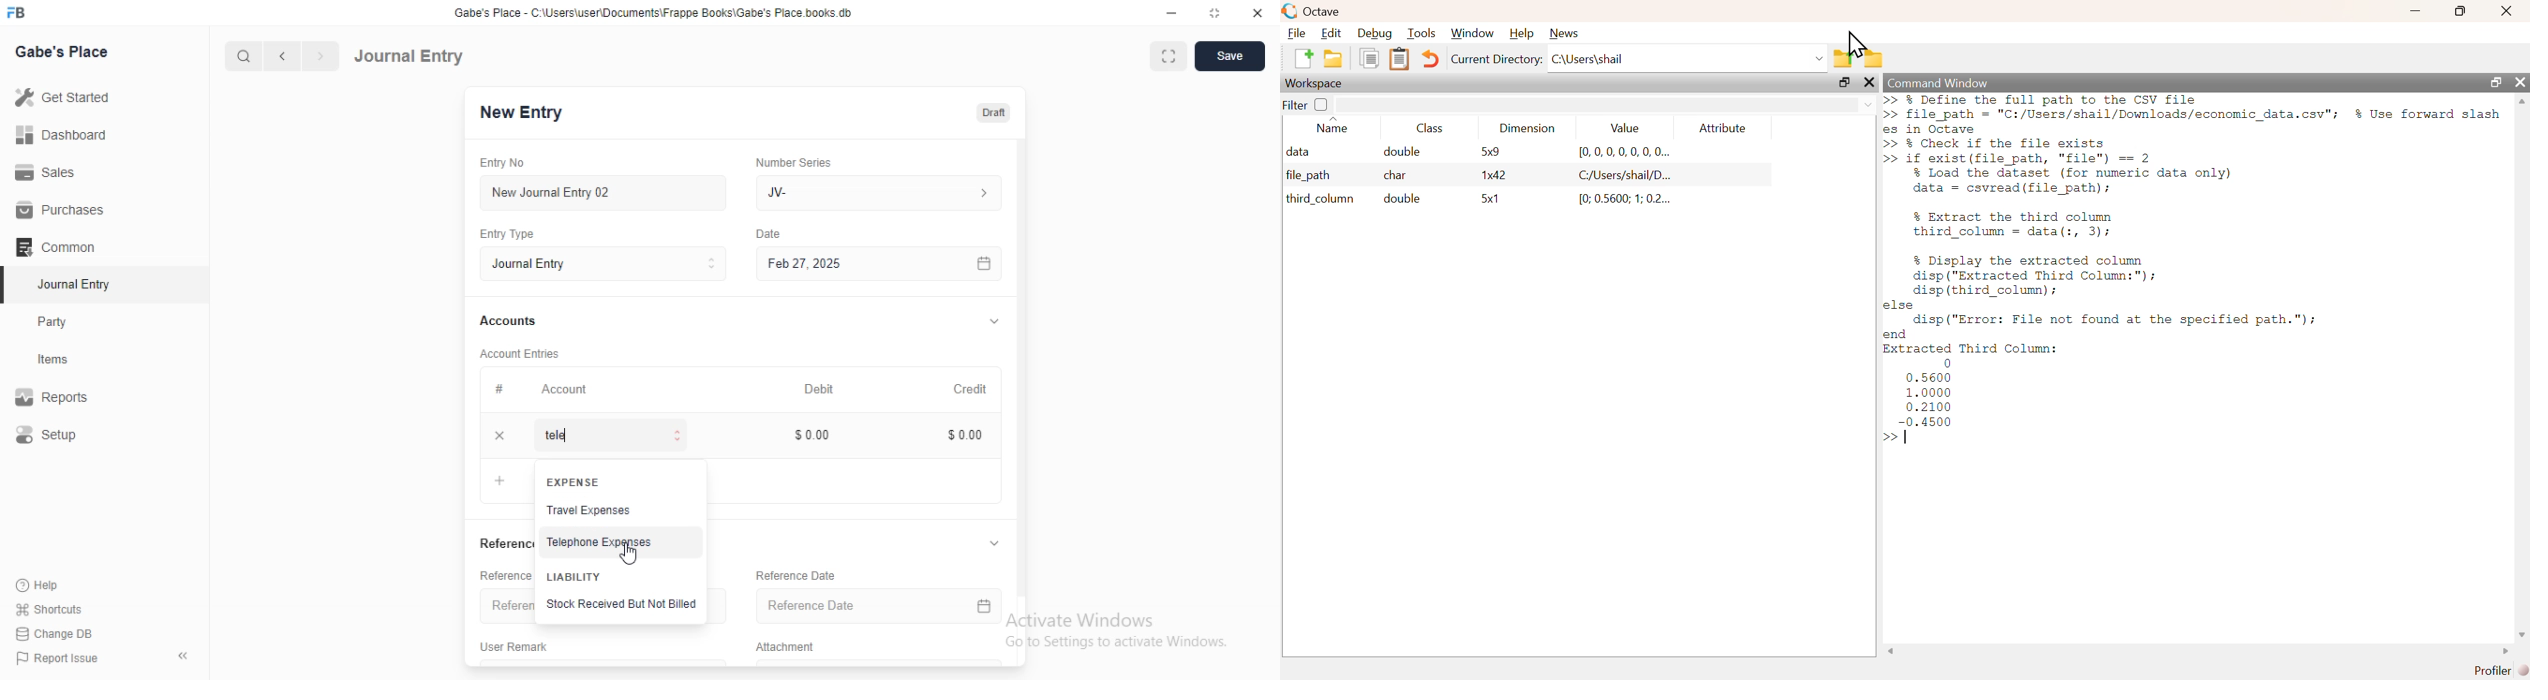  I want to click on Minimize, so click(1170, 12).